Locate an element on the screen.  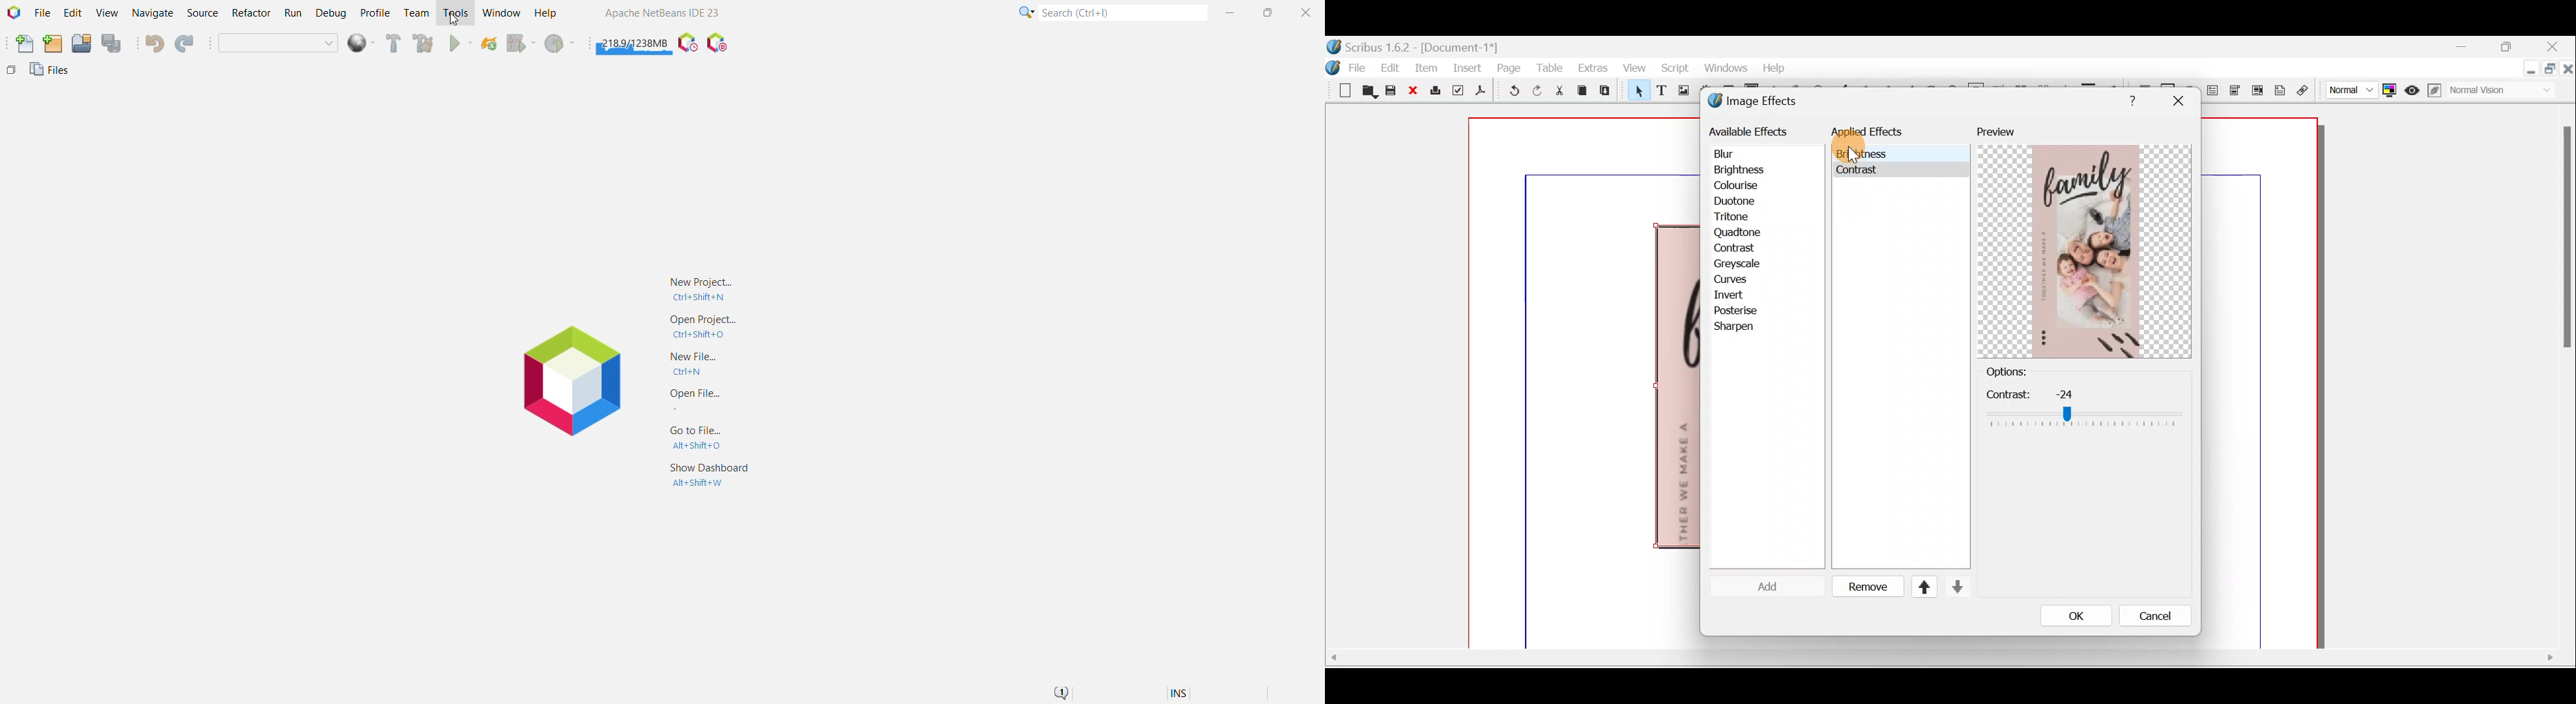
Edit in preview mode is located at coordinates (2436, 91).